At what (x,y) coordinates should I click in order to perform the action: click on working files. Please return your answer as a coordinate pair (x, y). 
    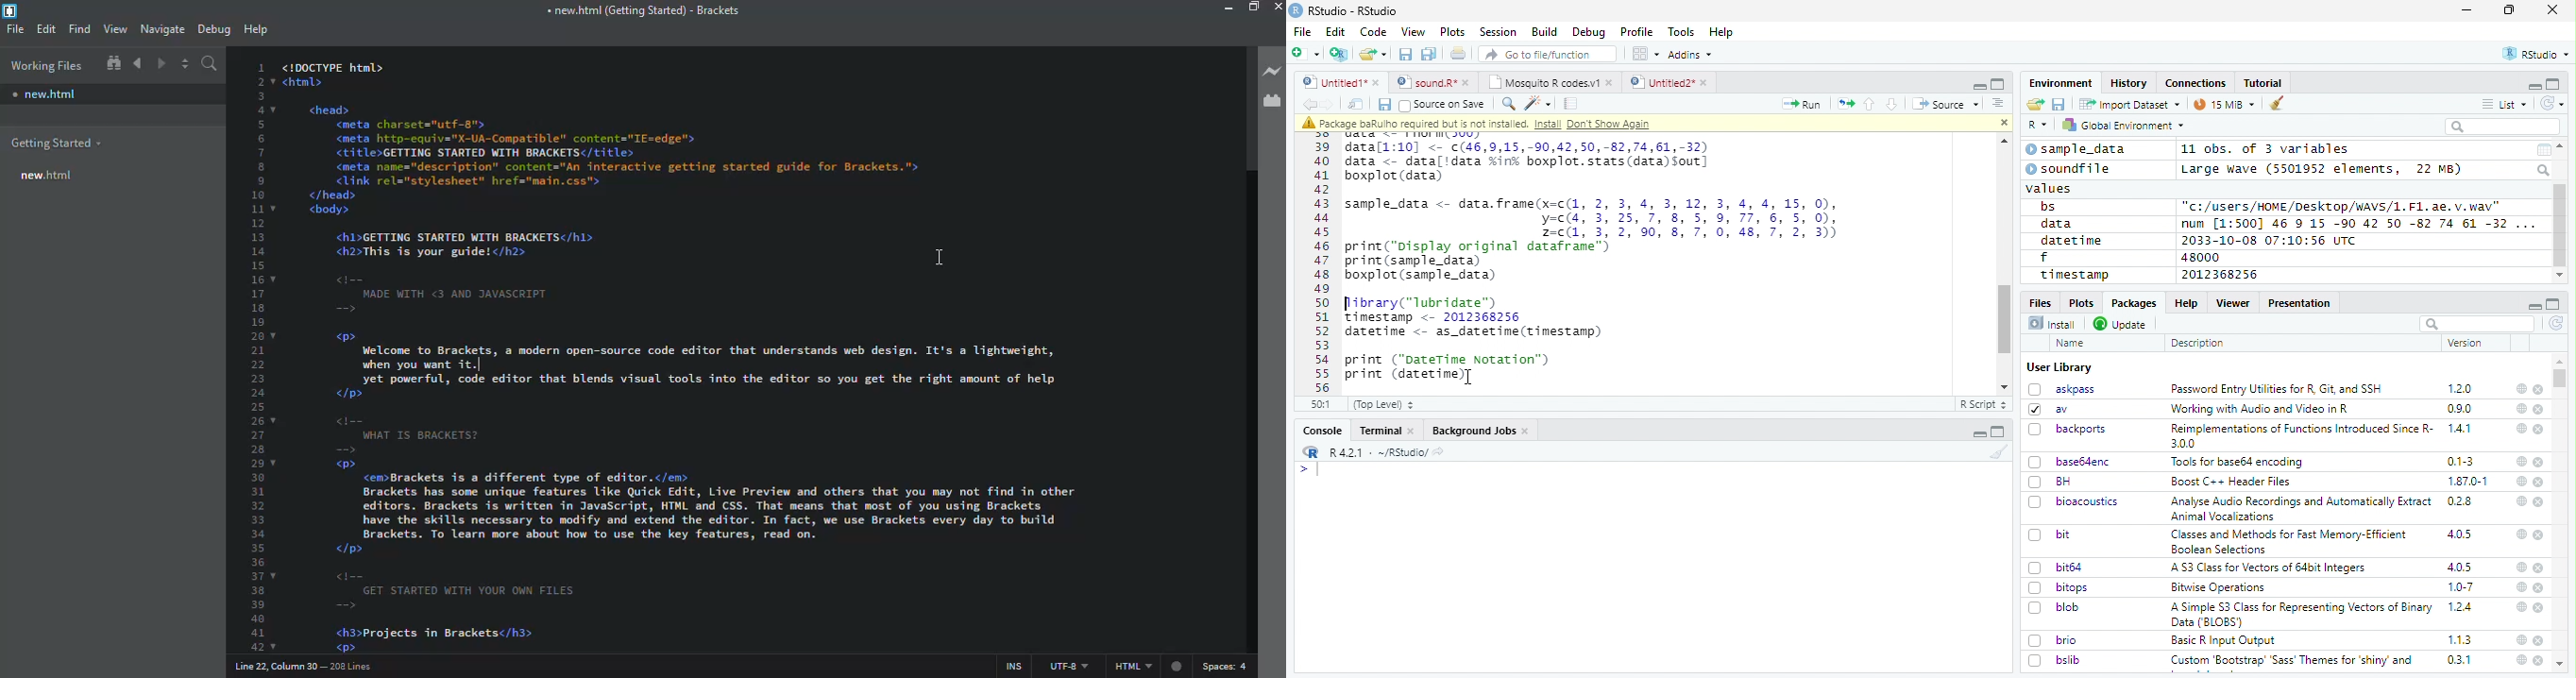
    Looking at the image, I should click on (44, 65).